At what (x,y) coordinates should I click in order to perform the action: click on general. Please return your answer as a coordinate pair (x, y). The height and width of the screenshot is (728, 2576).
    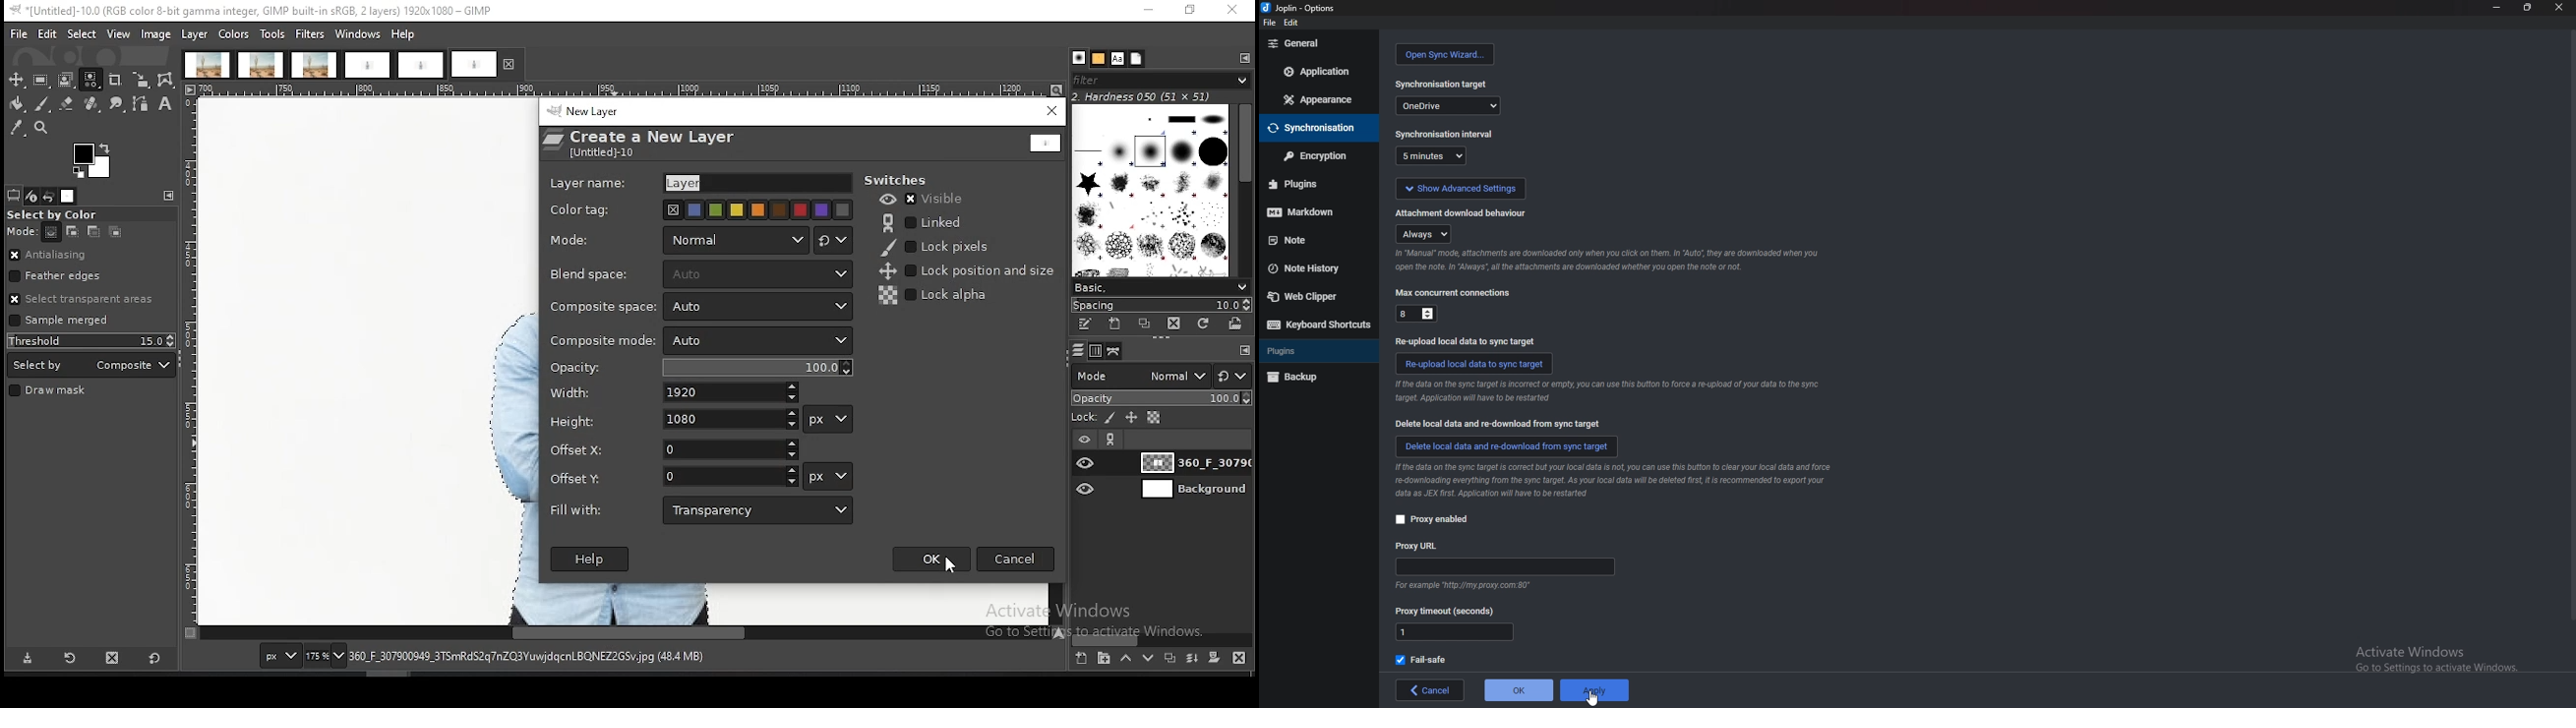
    Looking at the image, I should click on (1318, 44).